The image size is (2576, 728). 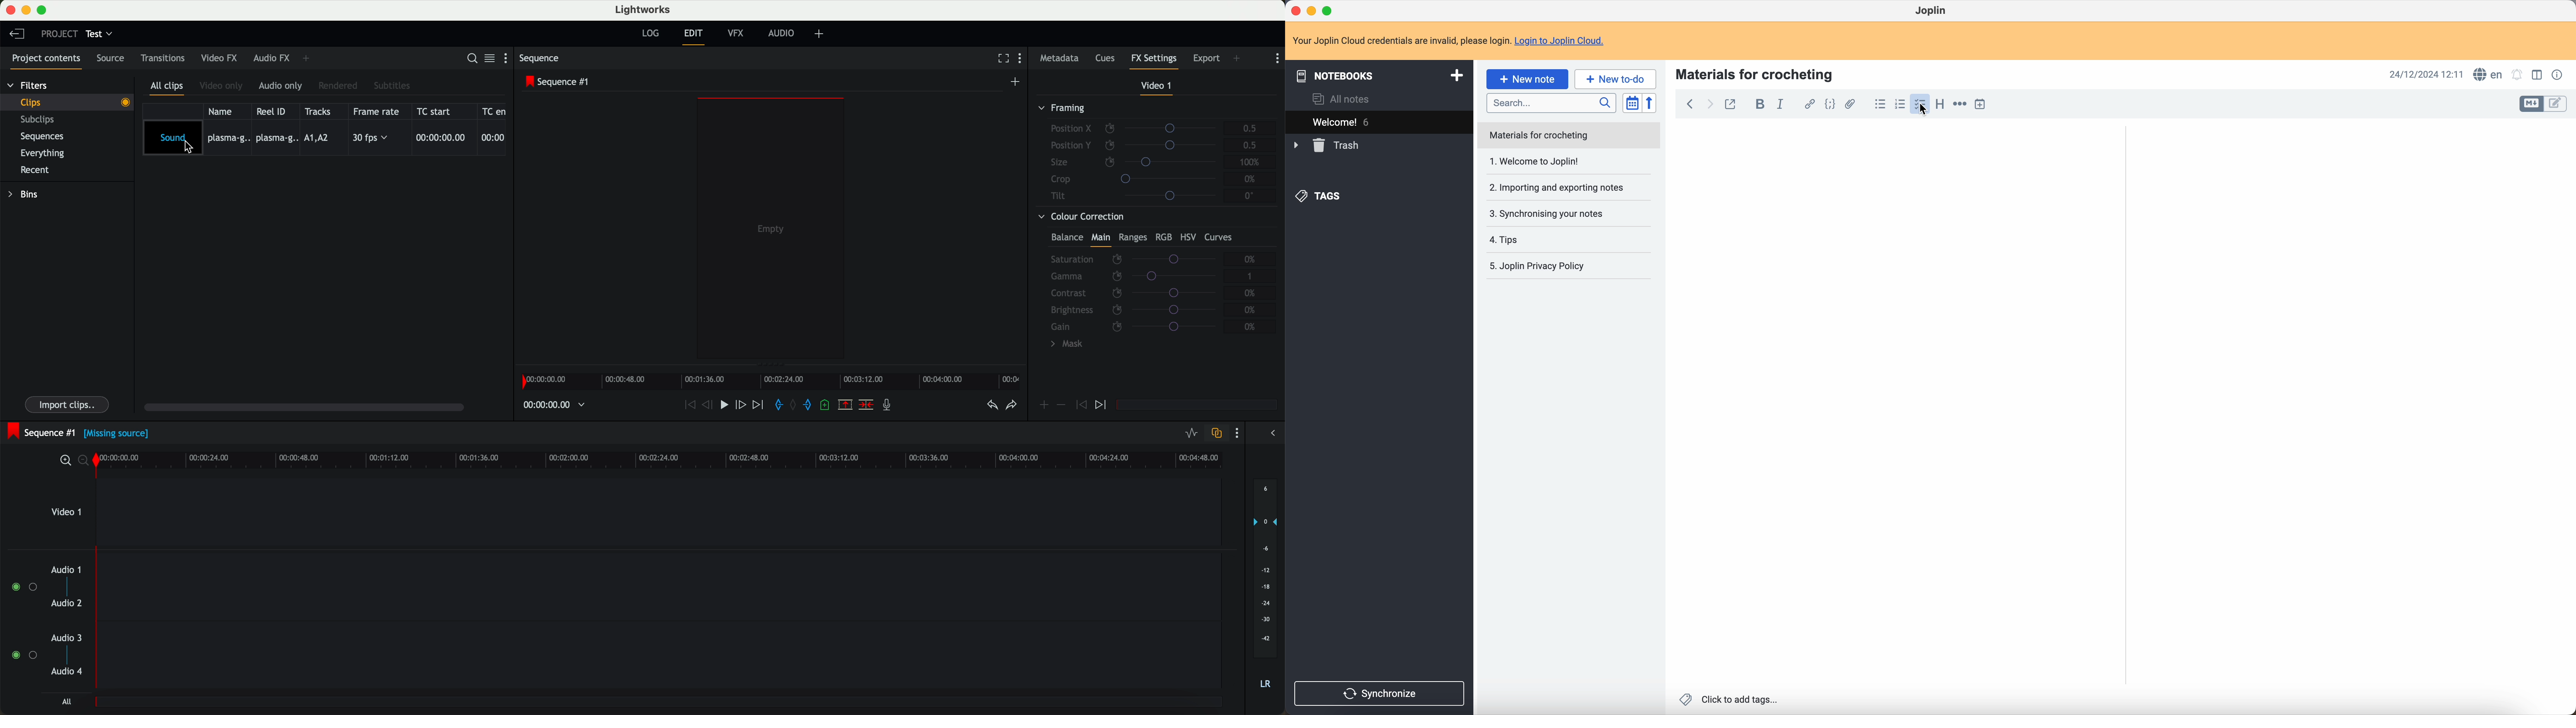 What do you see at coordinates (1807, 104) in the screenshot?
I see `hyperlink` at bounding box center [1807, 104].